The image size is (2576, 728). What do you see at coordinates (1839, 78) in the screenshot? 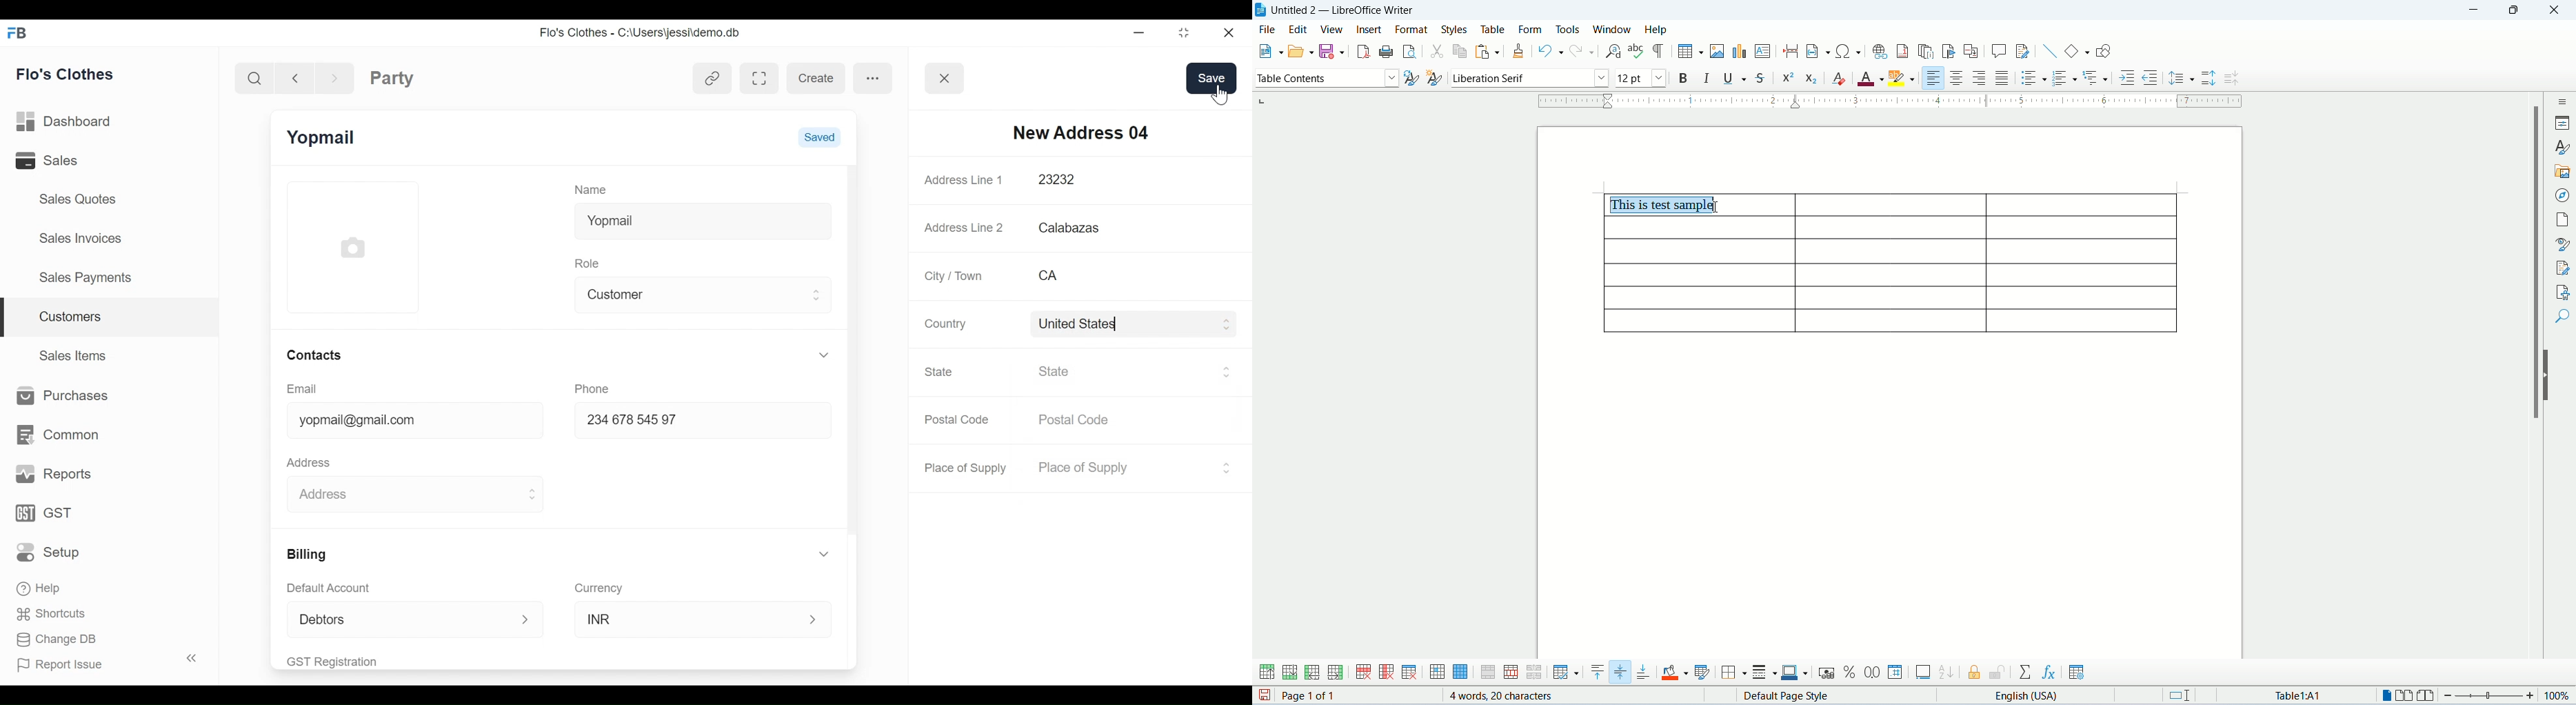
I see `clear formatting` at bounding box center [1839, 78].